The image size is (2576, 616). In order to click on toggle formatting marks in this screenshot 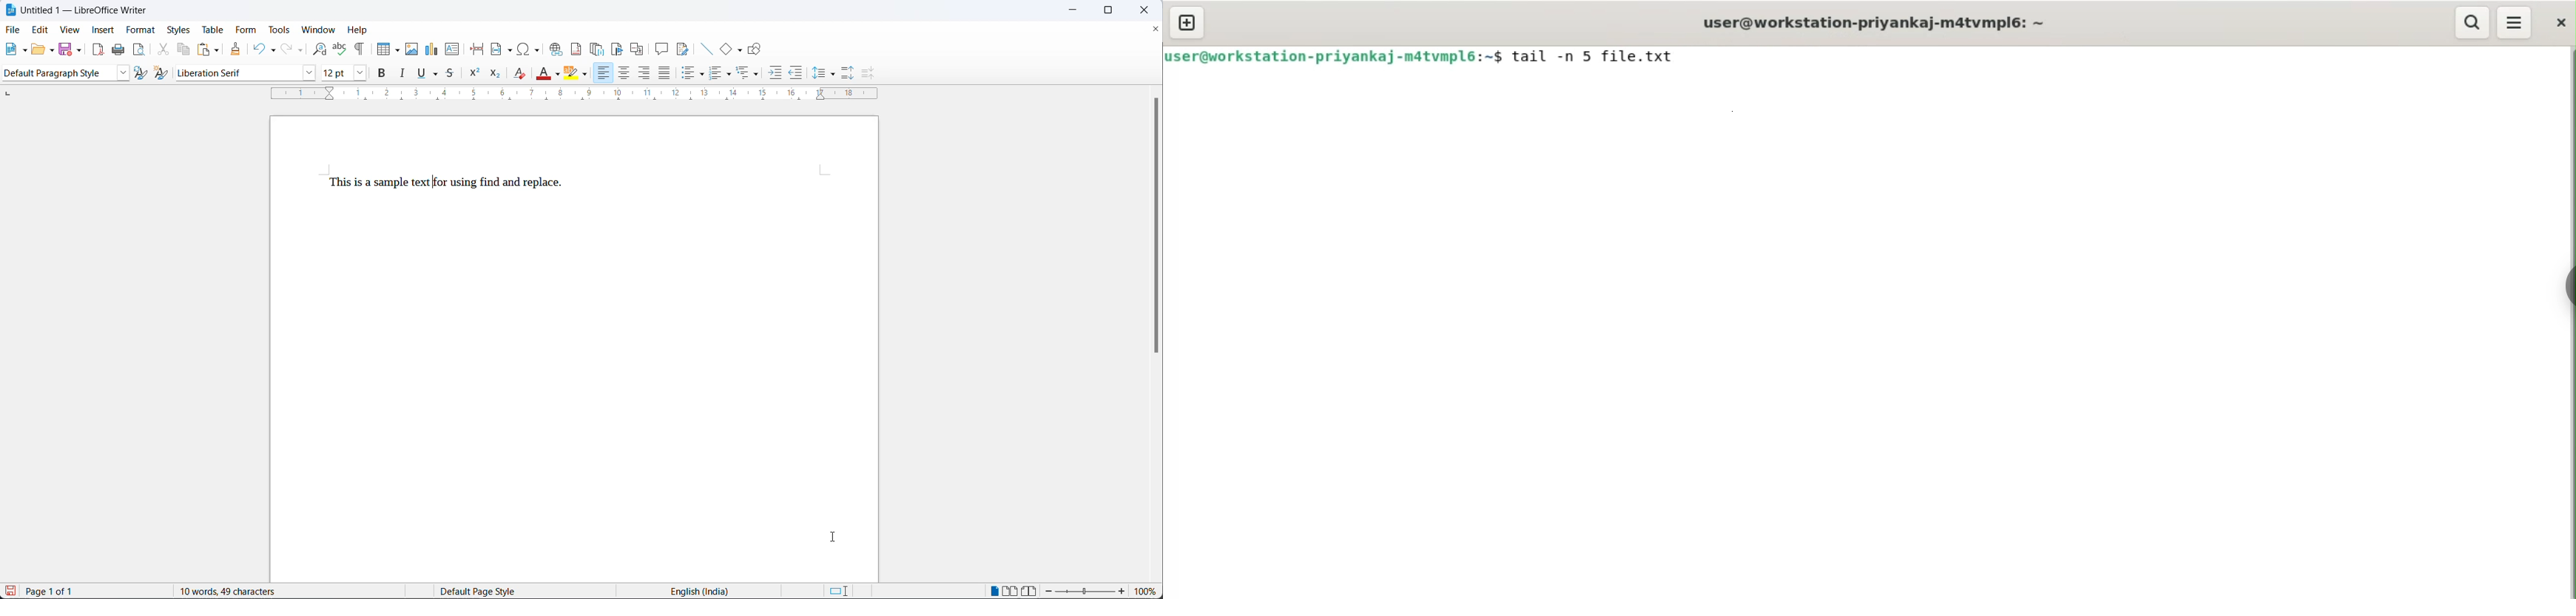, I will do `click(363, 45)`.